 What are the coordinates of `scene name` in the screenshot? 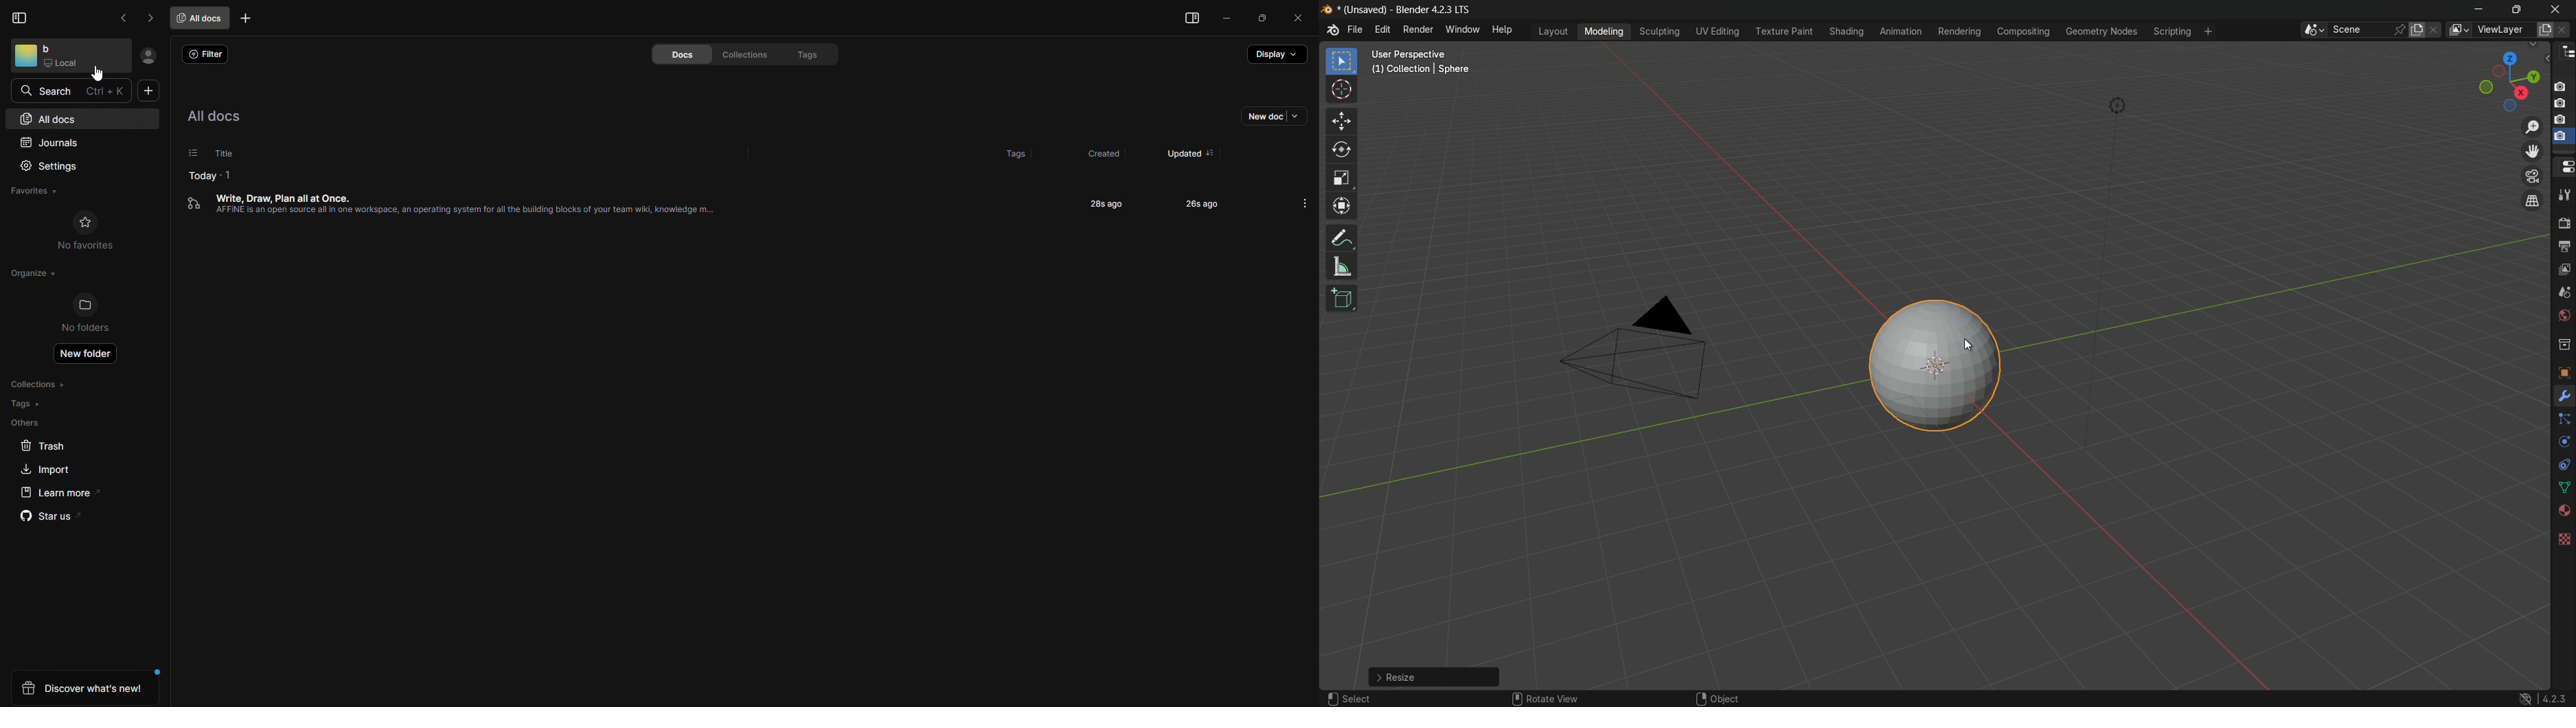 It's located at (2361, 30).